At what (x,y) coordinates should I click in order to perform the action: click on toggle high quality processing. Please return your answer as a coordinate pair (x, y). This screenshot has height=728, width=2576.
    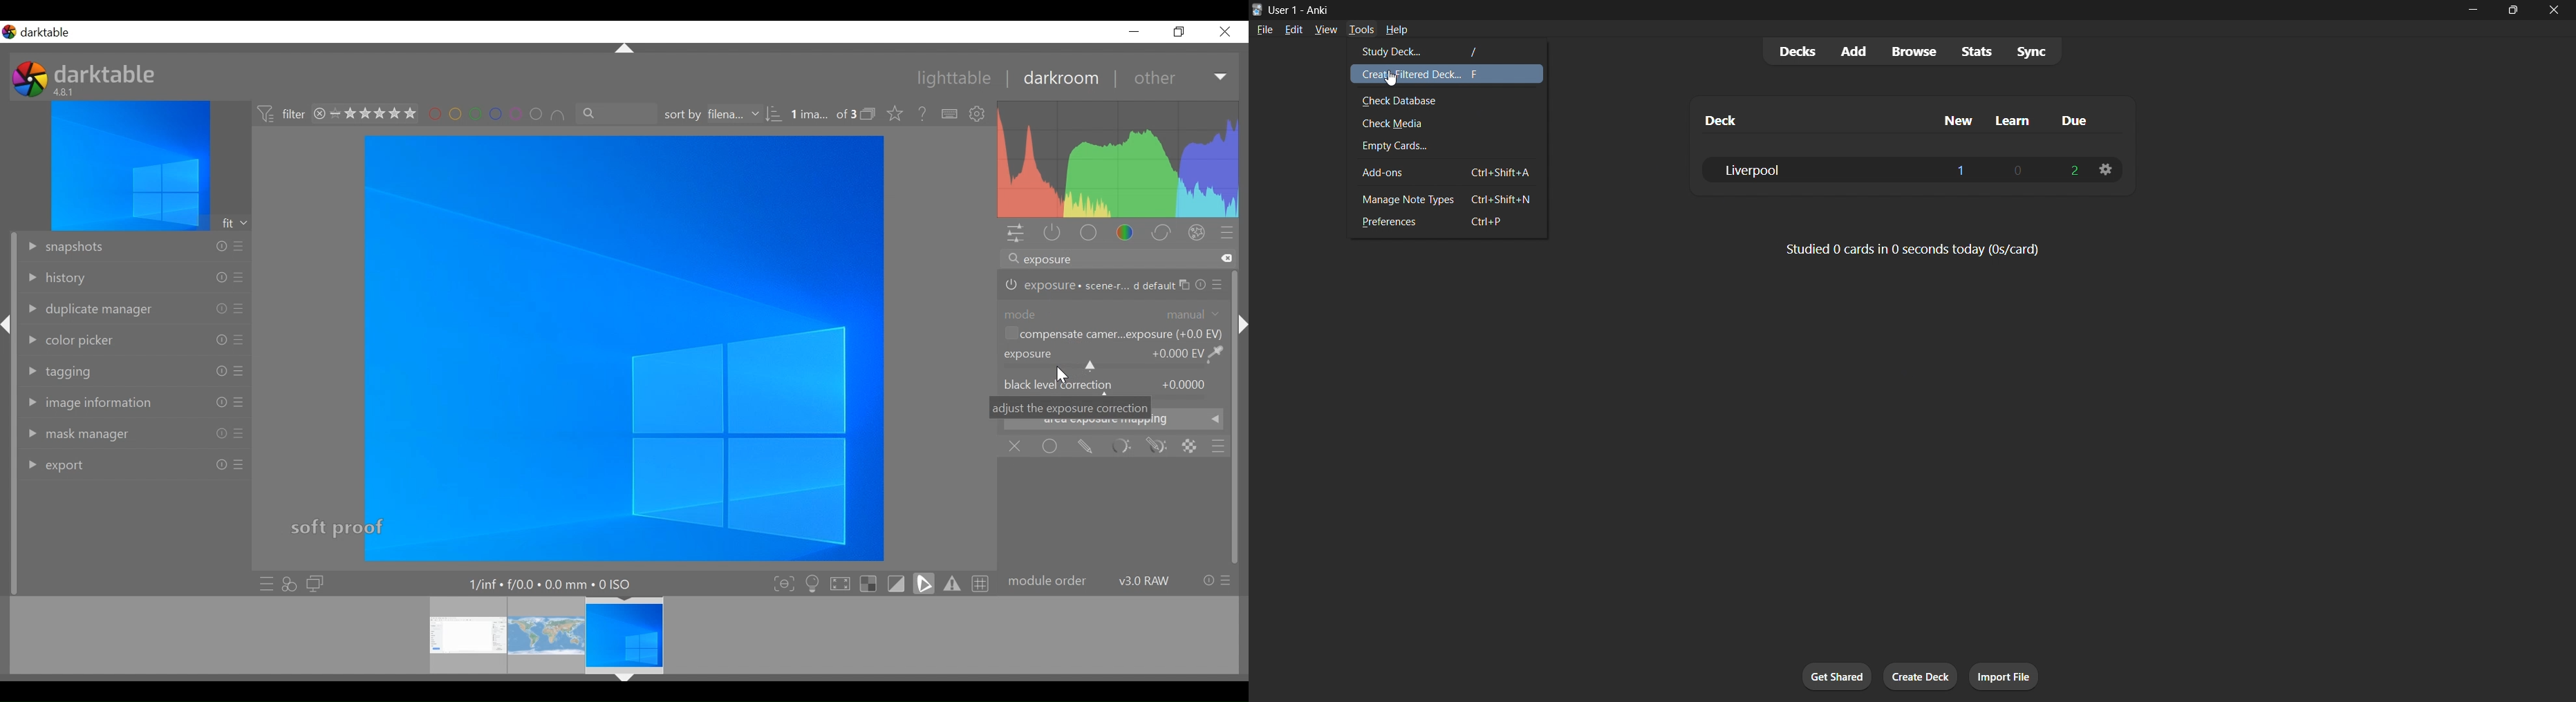
    Looking at the image, I should click on (840, 582).